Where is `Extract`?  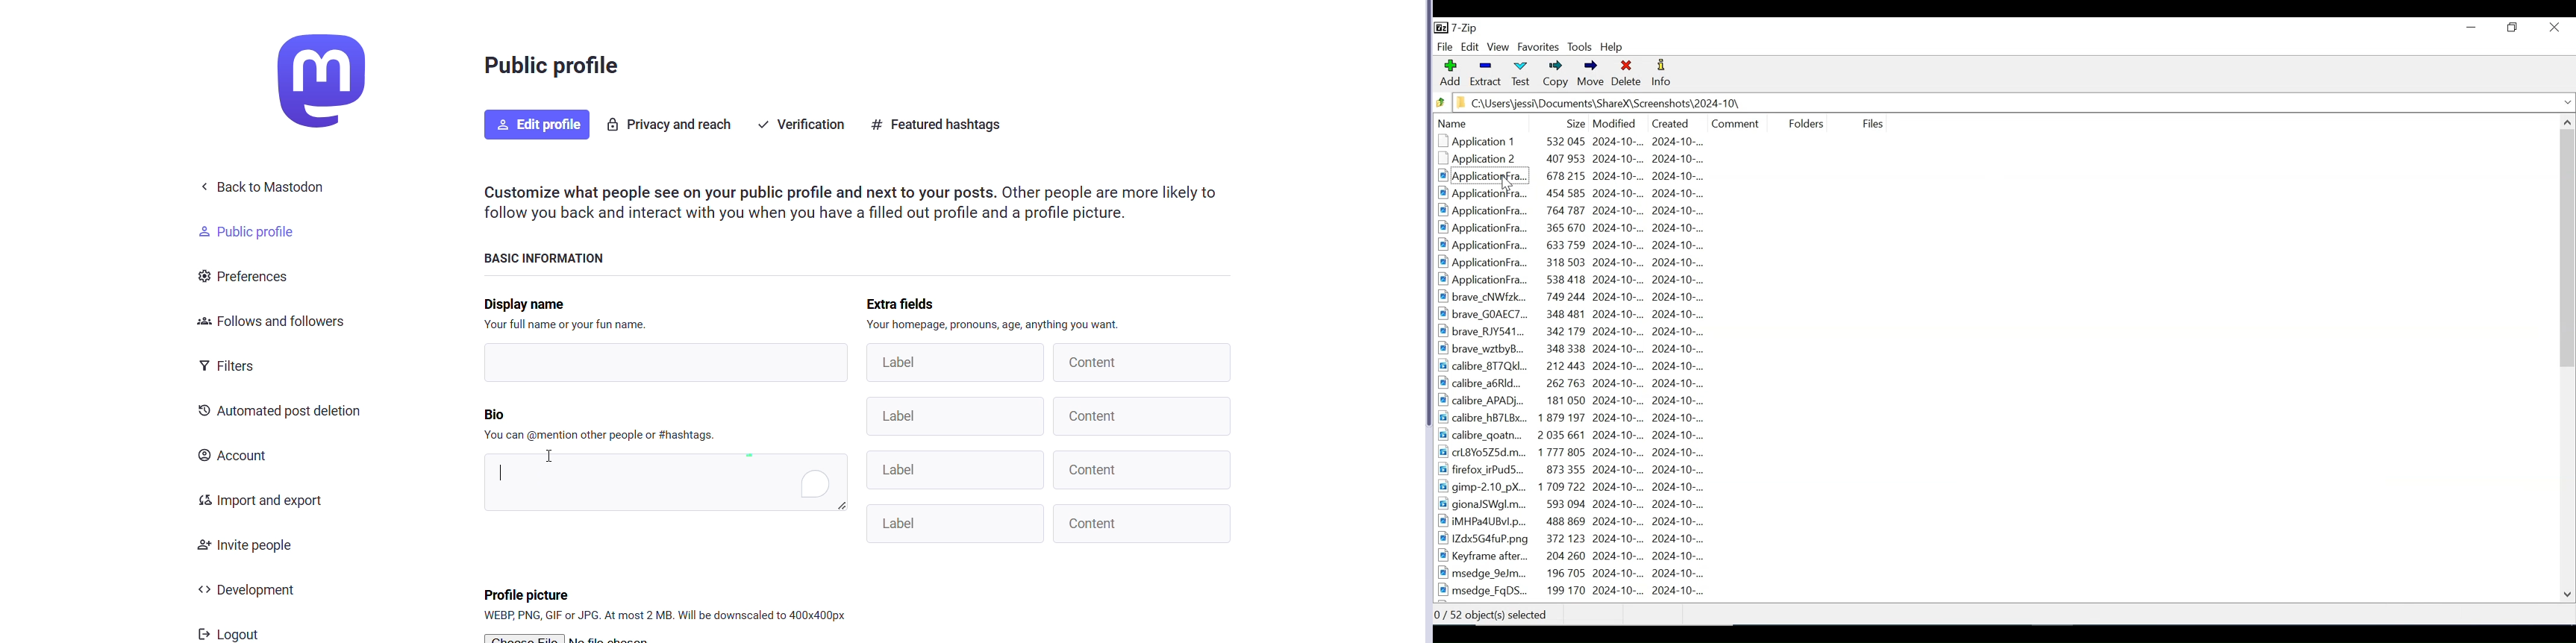 Extract is located at coordinates (1485, 71).